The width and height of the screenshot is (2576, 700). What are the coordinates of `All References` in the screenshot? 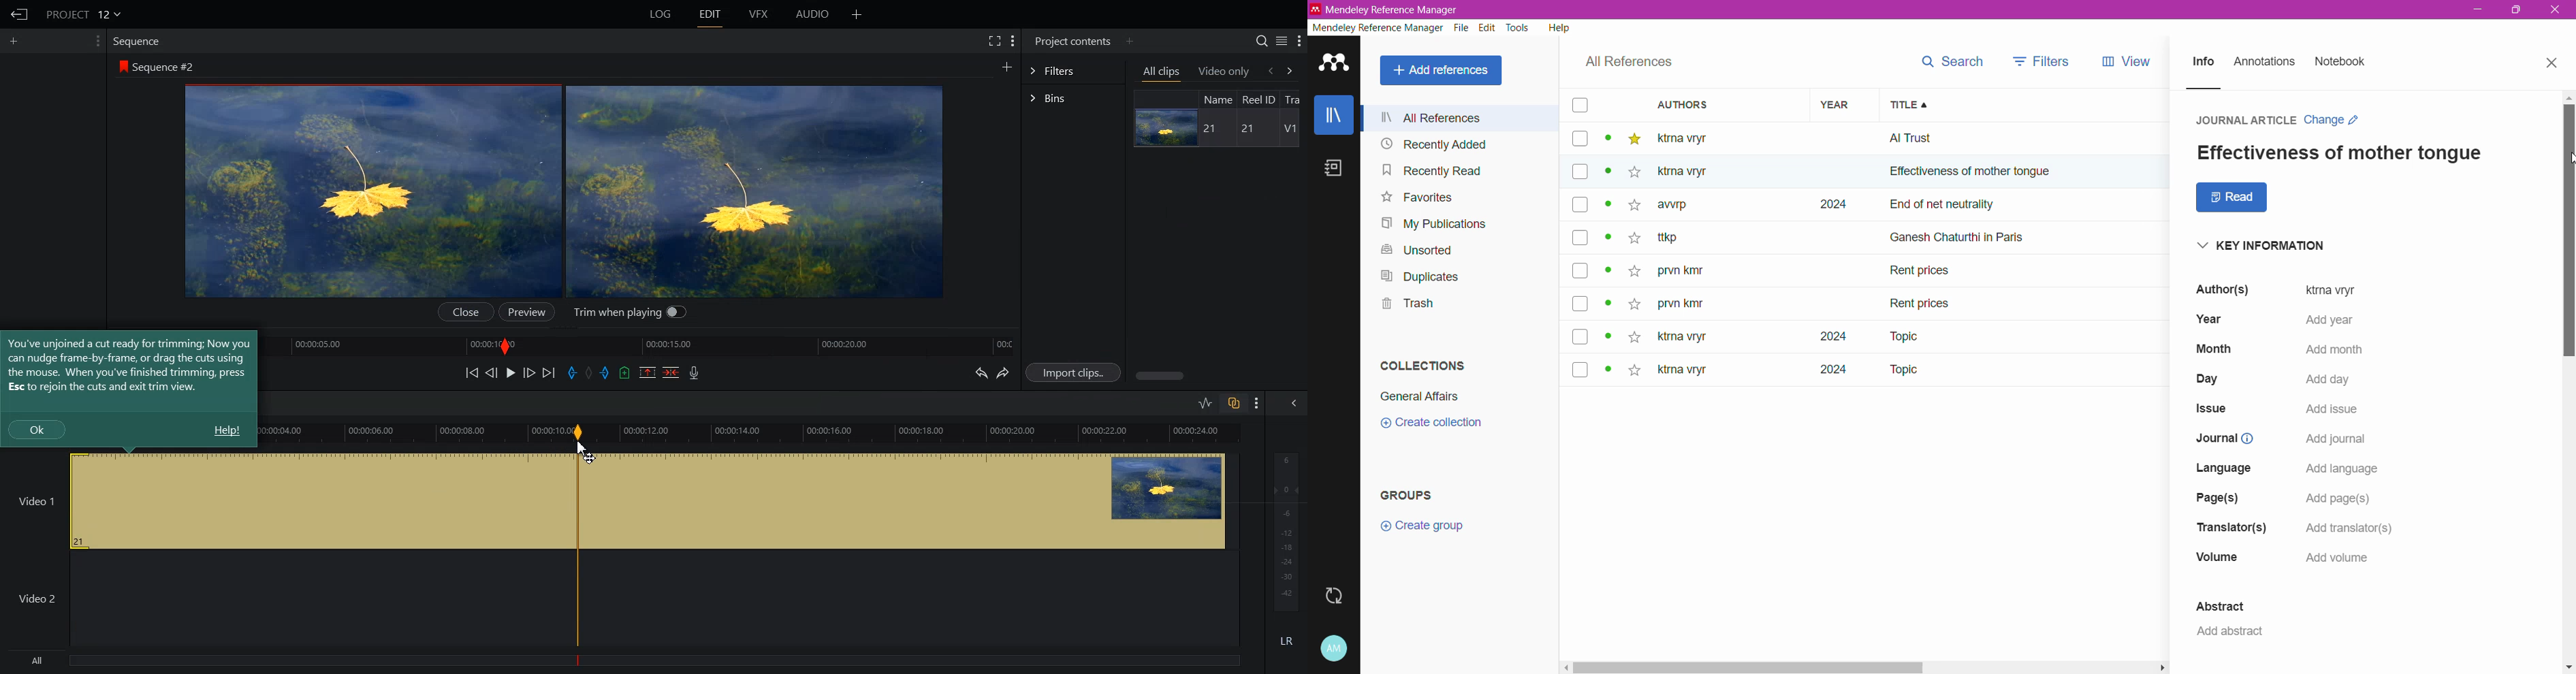 It's located at (1444, 71).